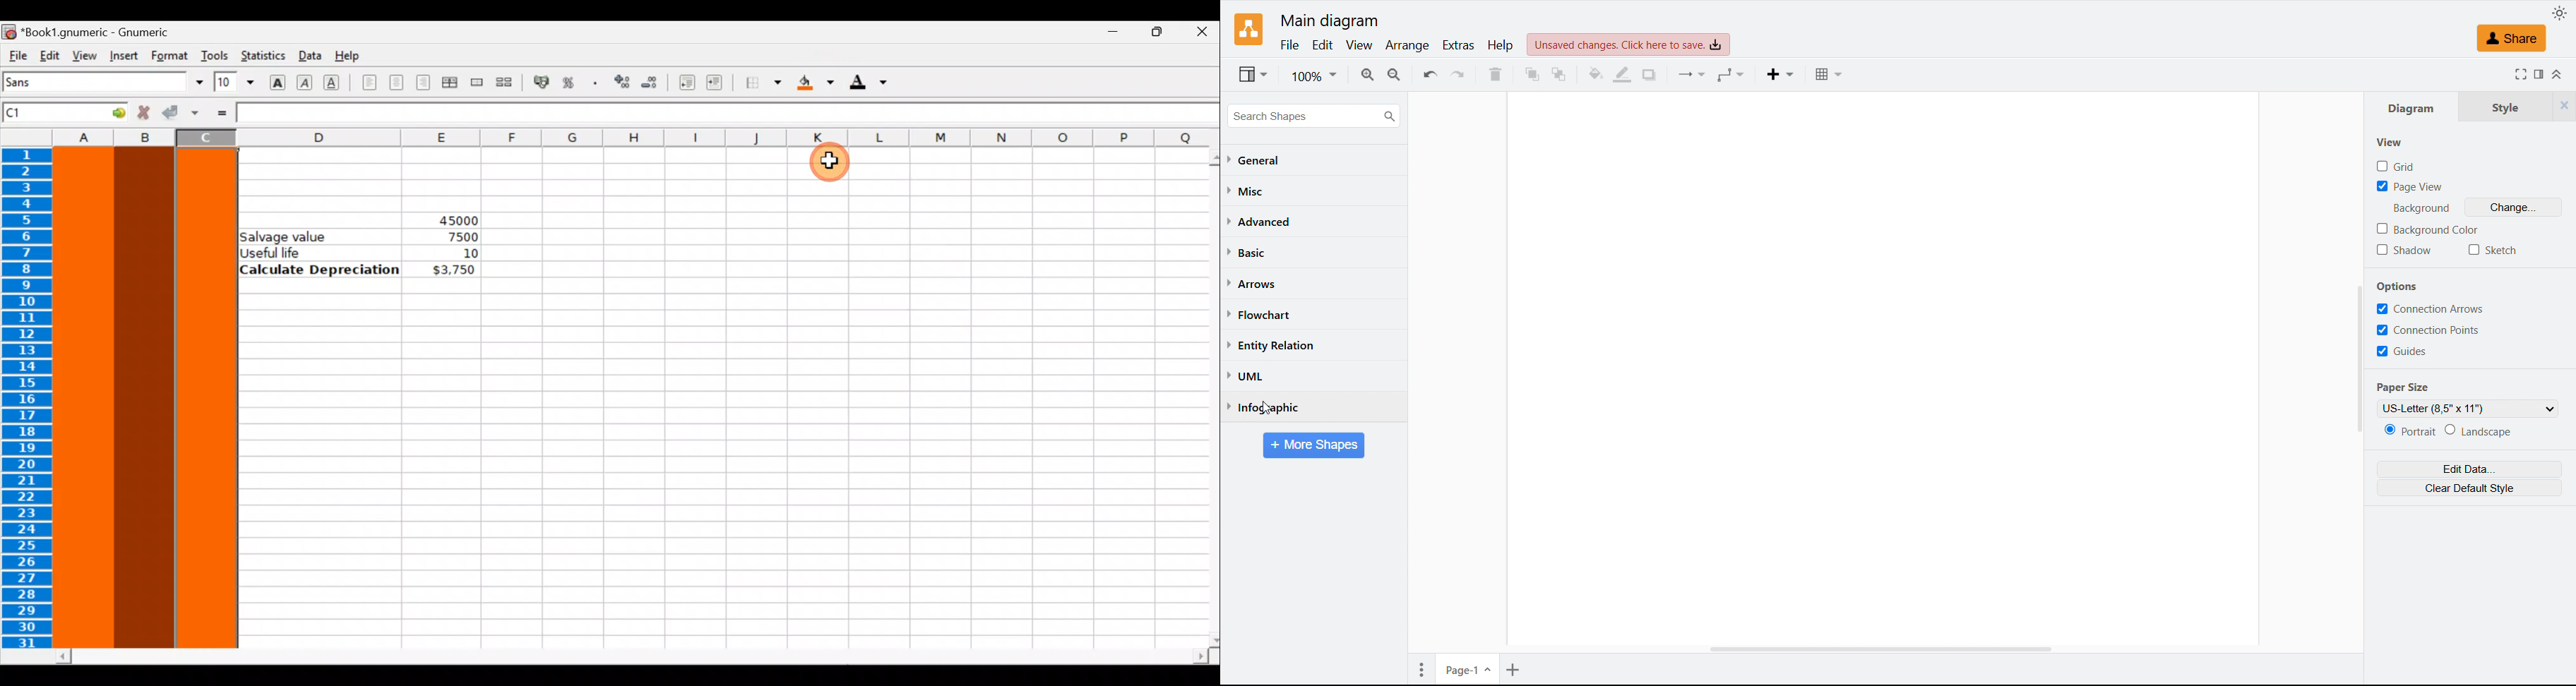 Image resolution: width=2576 pixels, height=700 pixels. I want to click on Include thousands separator, so click(595, 83).